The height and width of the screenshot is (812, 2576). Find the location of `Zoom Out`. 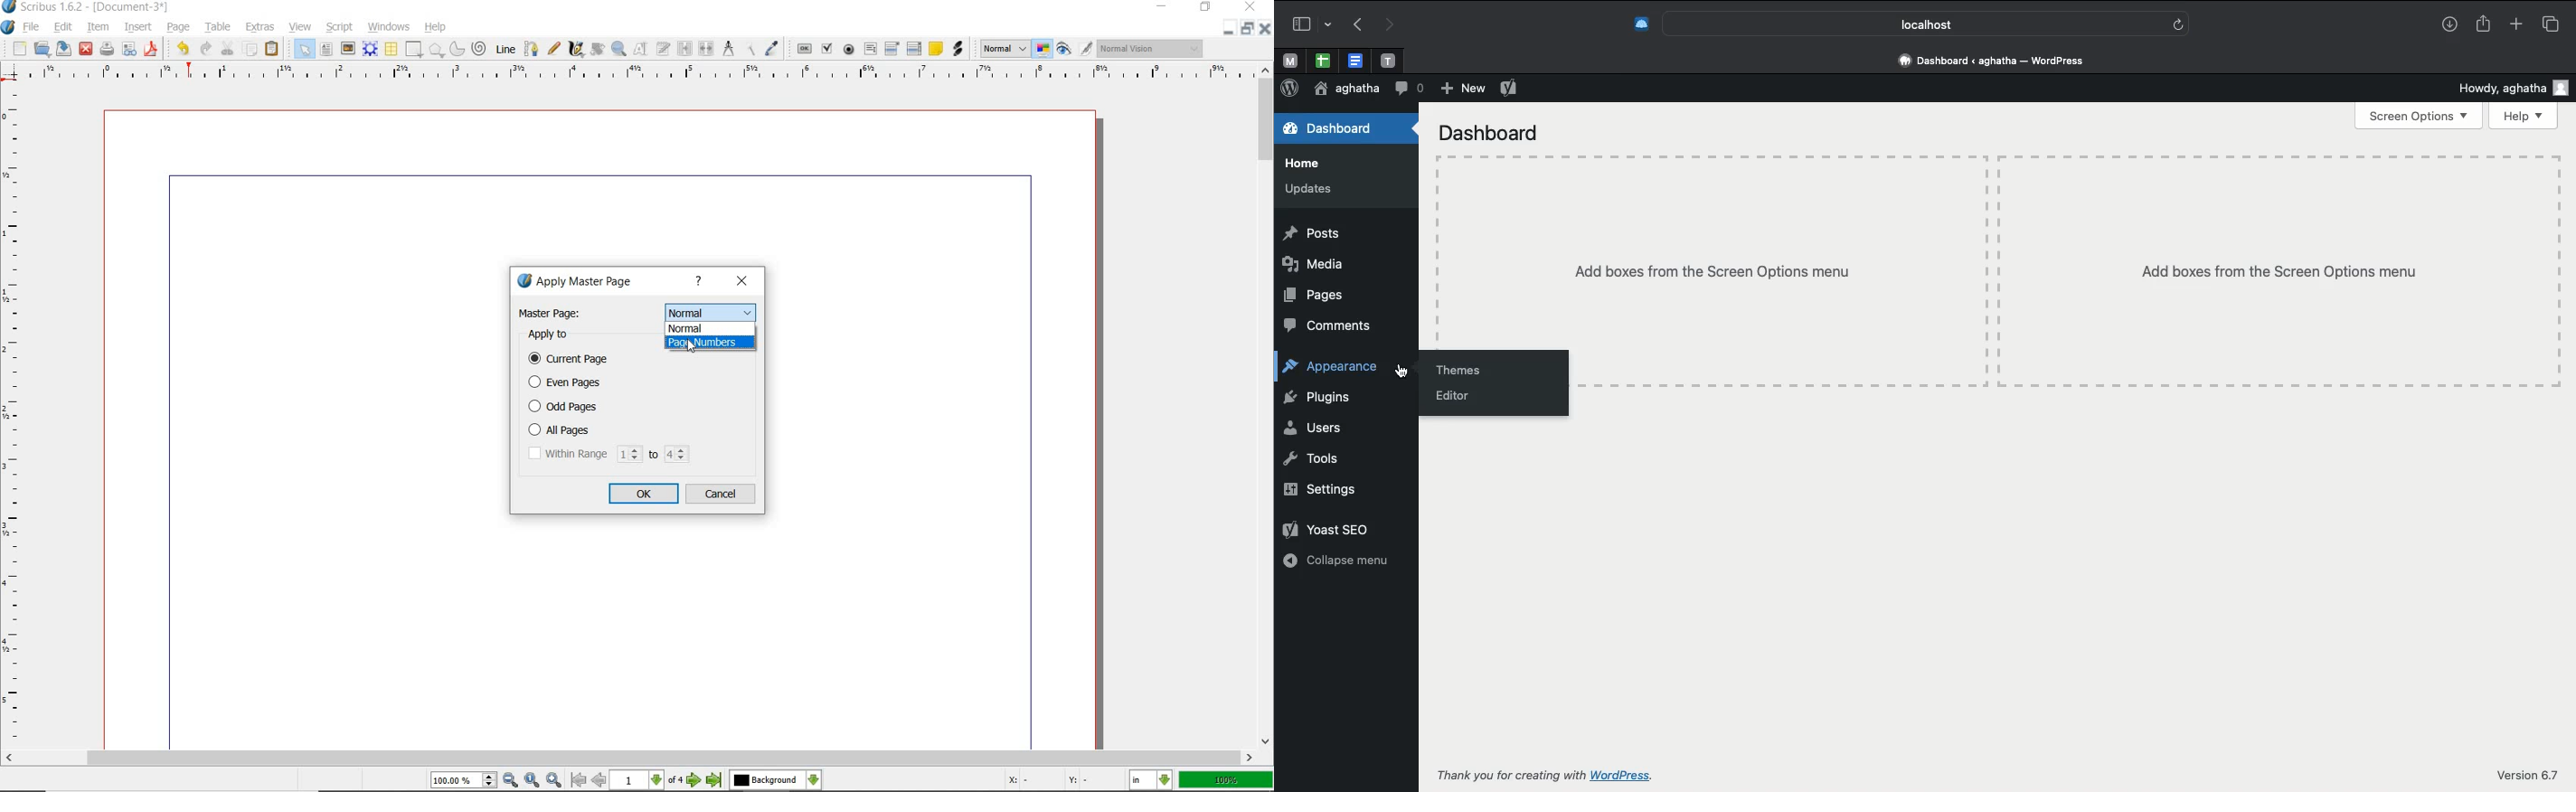

Zoom Out is located at coordinates (510, 780).